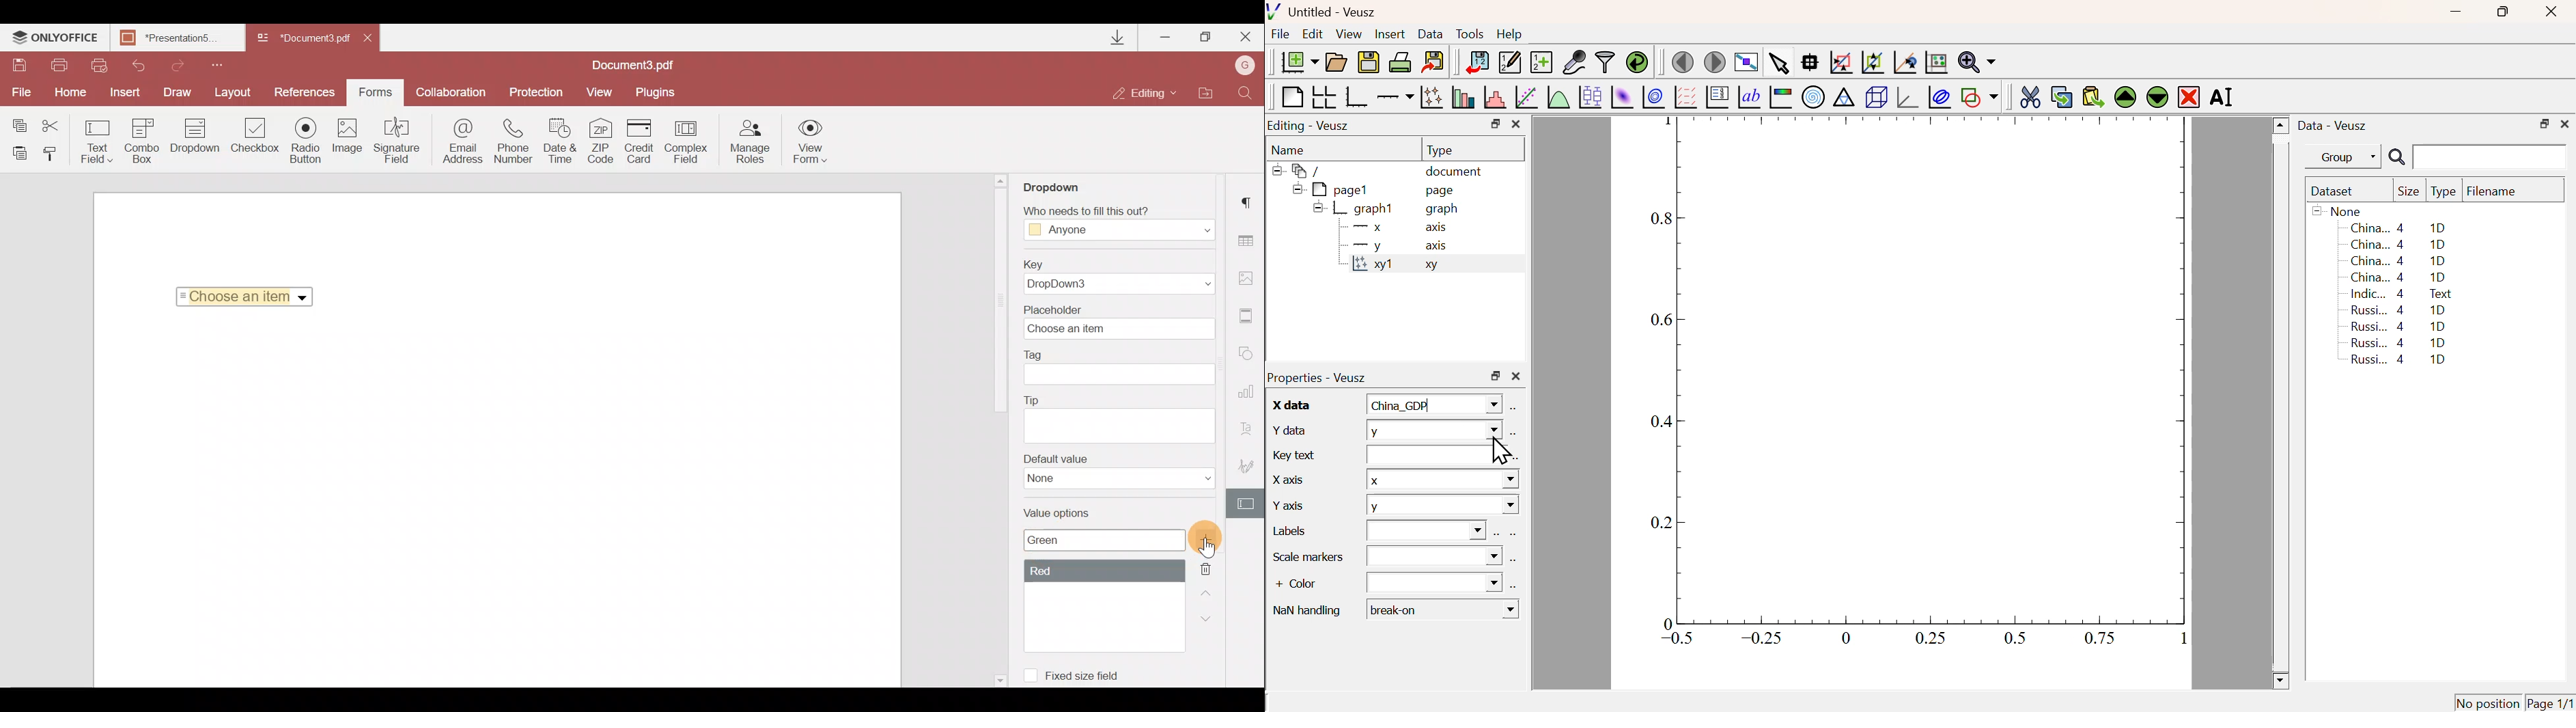 The height and width of the screenshot is (728, 2576). Describe the element at coordinates (604, 92) in the screenshot. I see `View` at that location.